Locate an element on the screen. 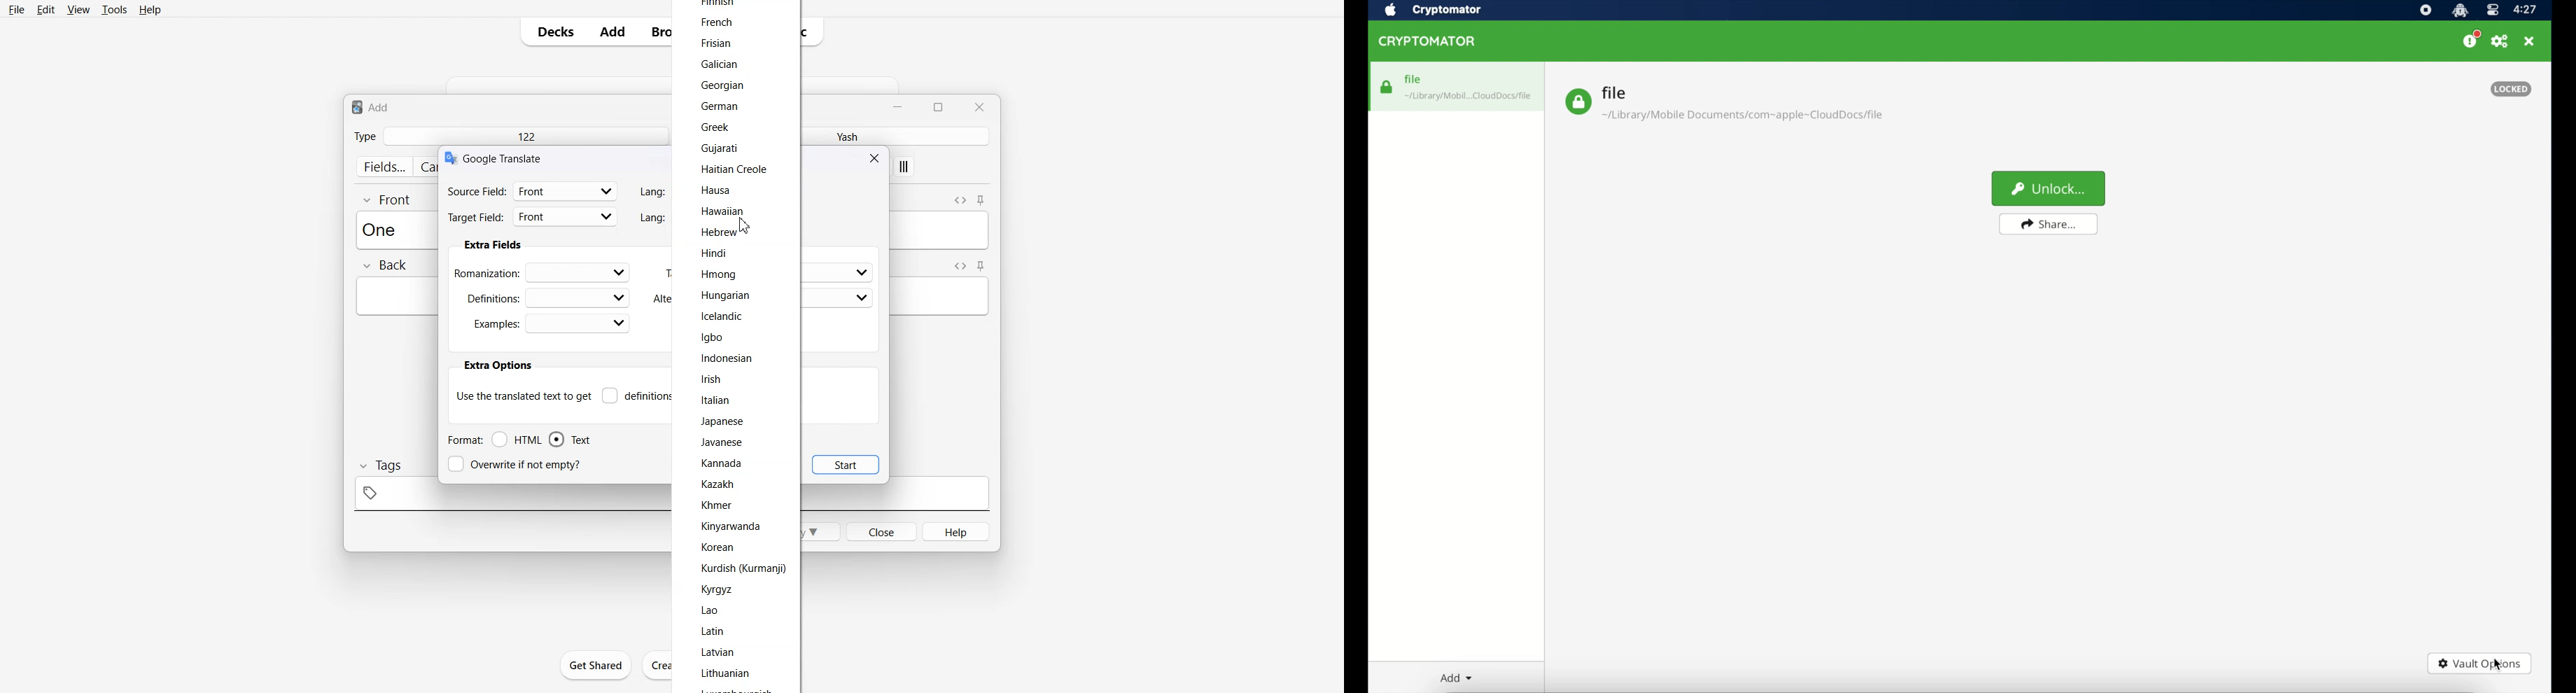 The width and height of the screenshot is (2576, 700). cryptomator is located at coordinates (1447, 10).